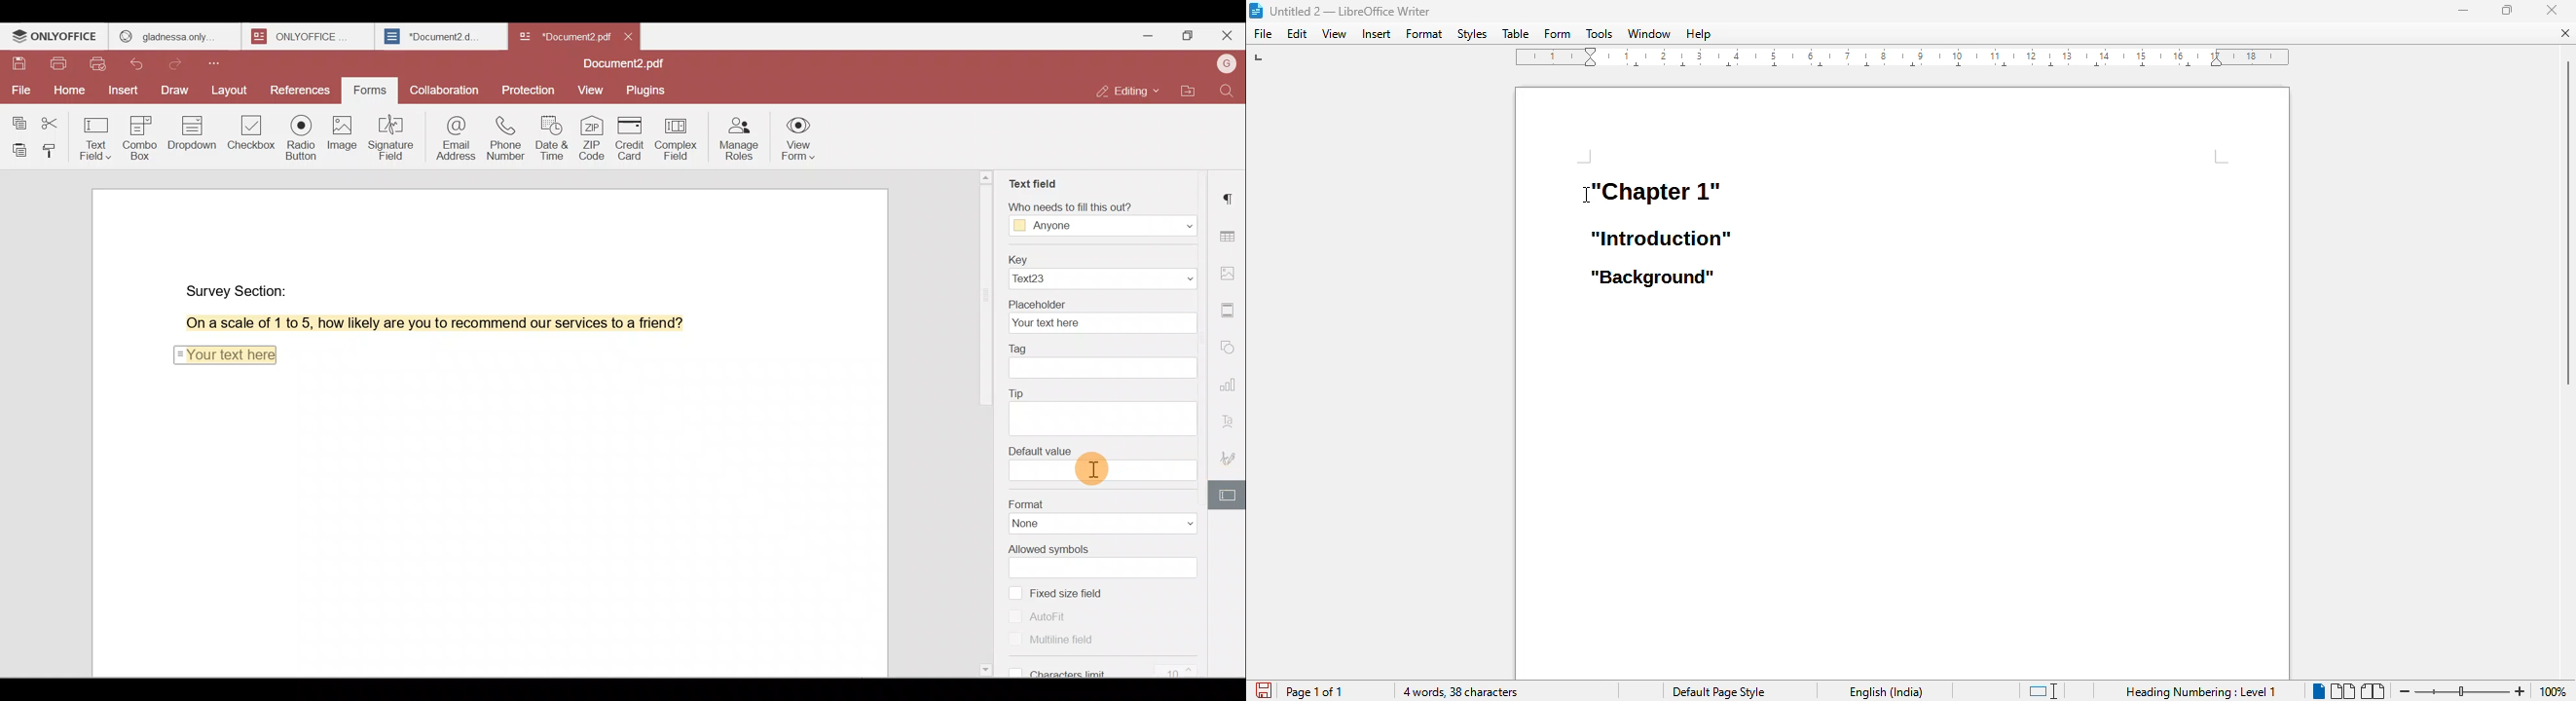 This screenshot has width=2576, height=728. Describe the element at coordinates (310, 36) in the screenshot. I see `ONLYOFFICE` at that location.